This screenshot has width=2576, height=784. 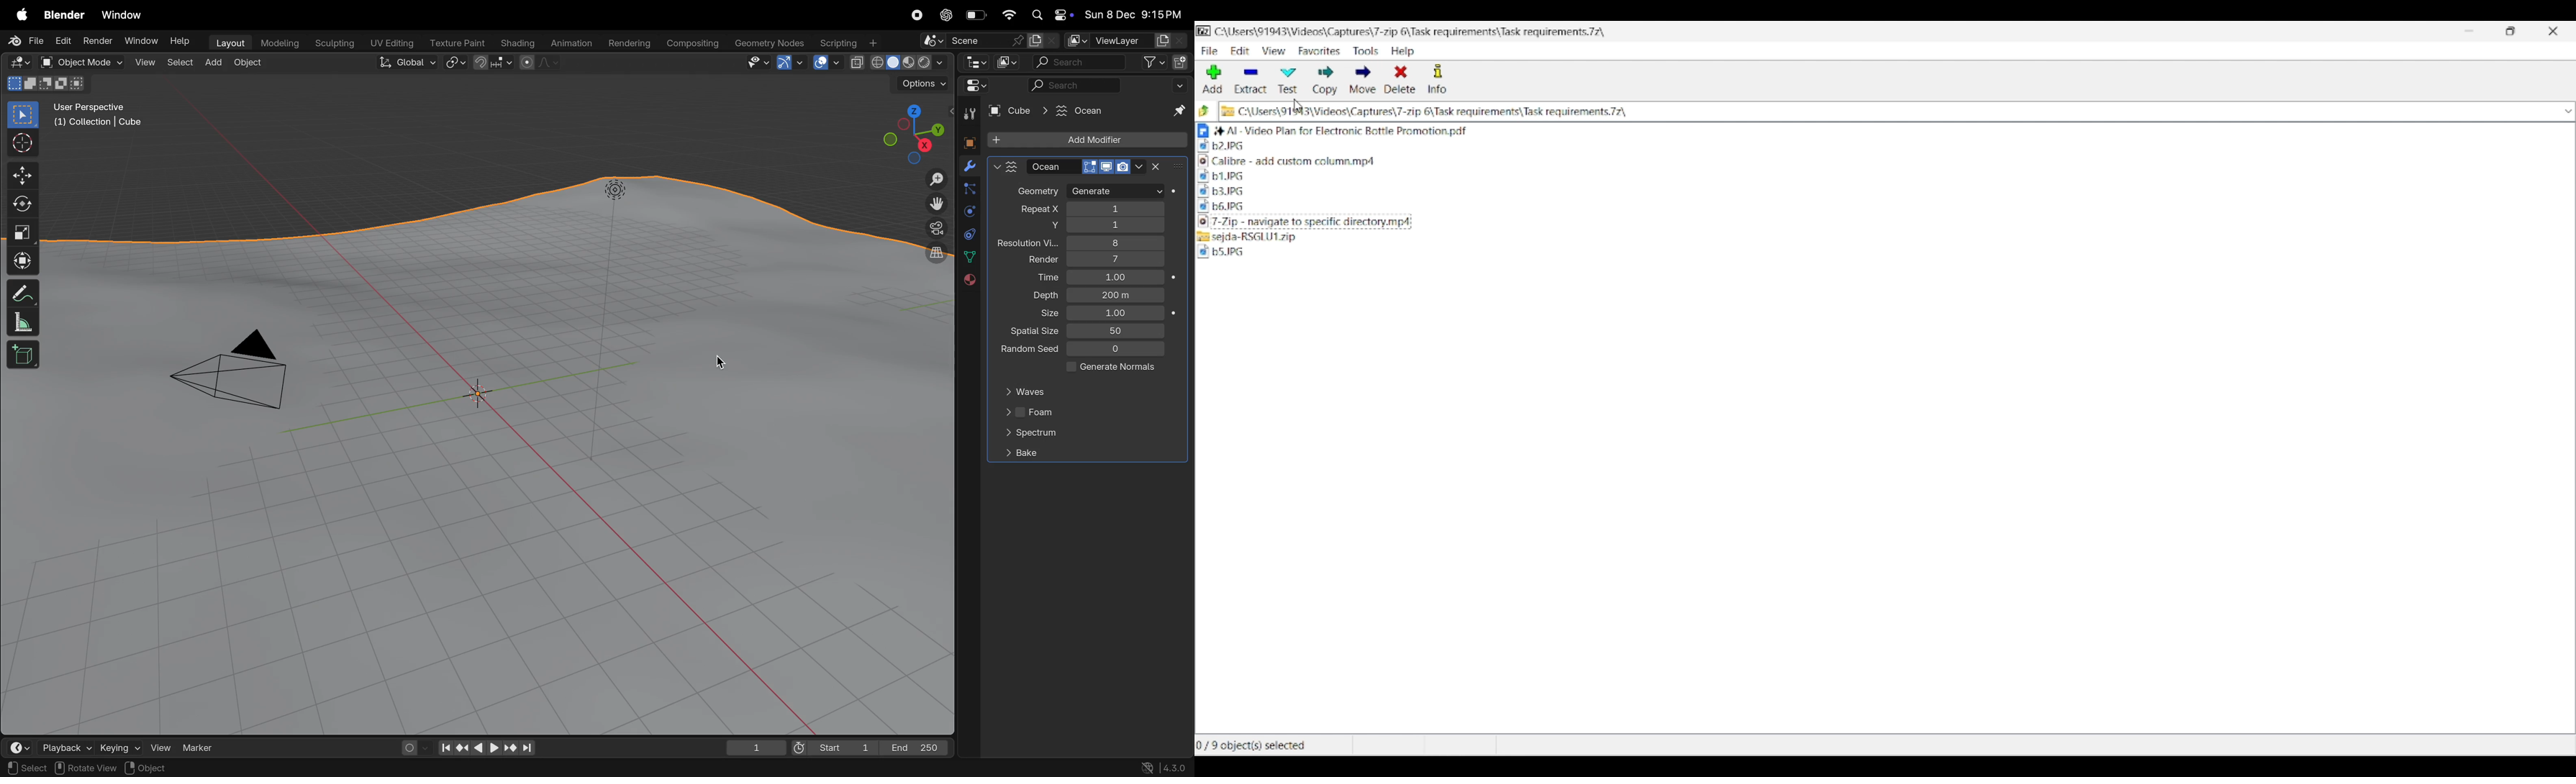 I want to click on search bar, so click(x=1078, y=63).